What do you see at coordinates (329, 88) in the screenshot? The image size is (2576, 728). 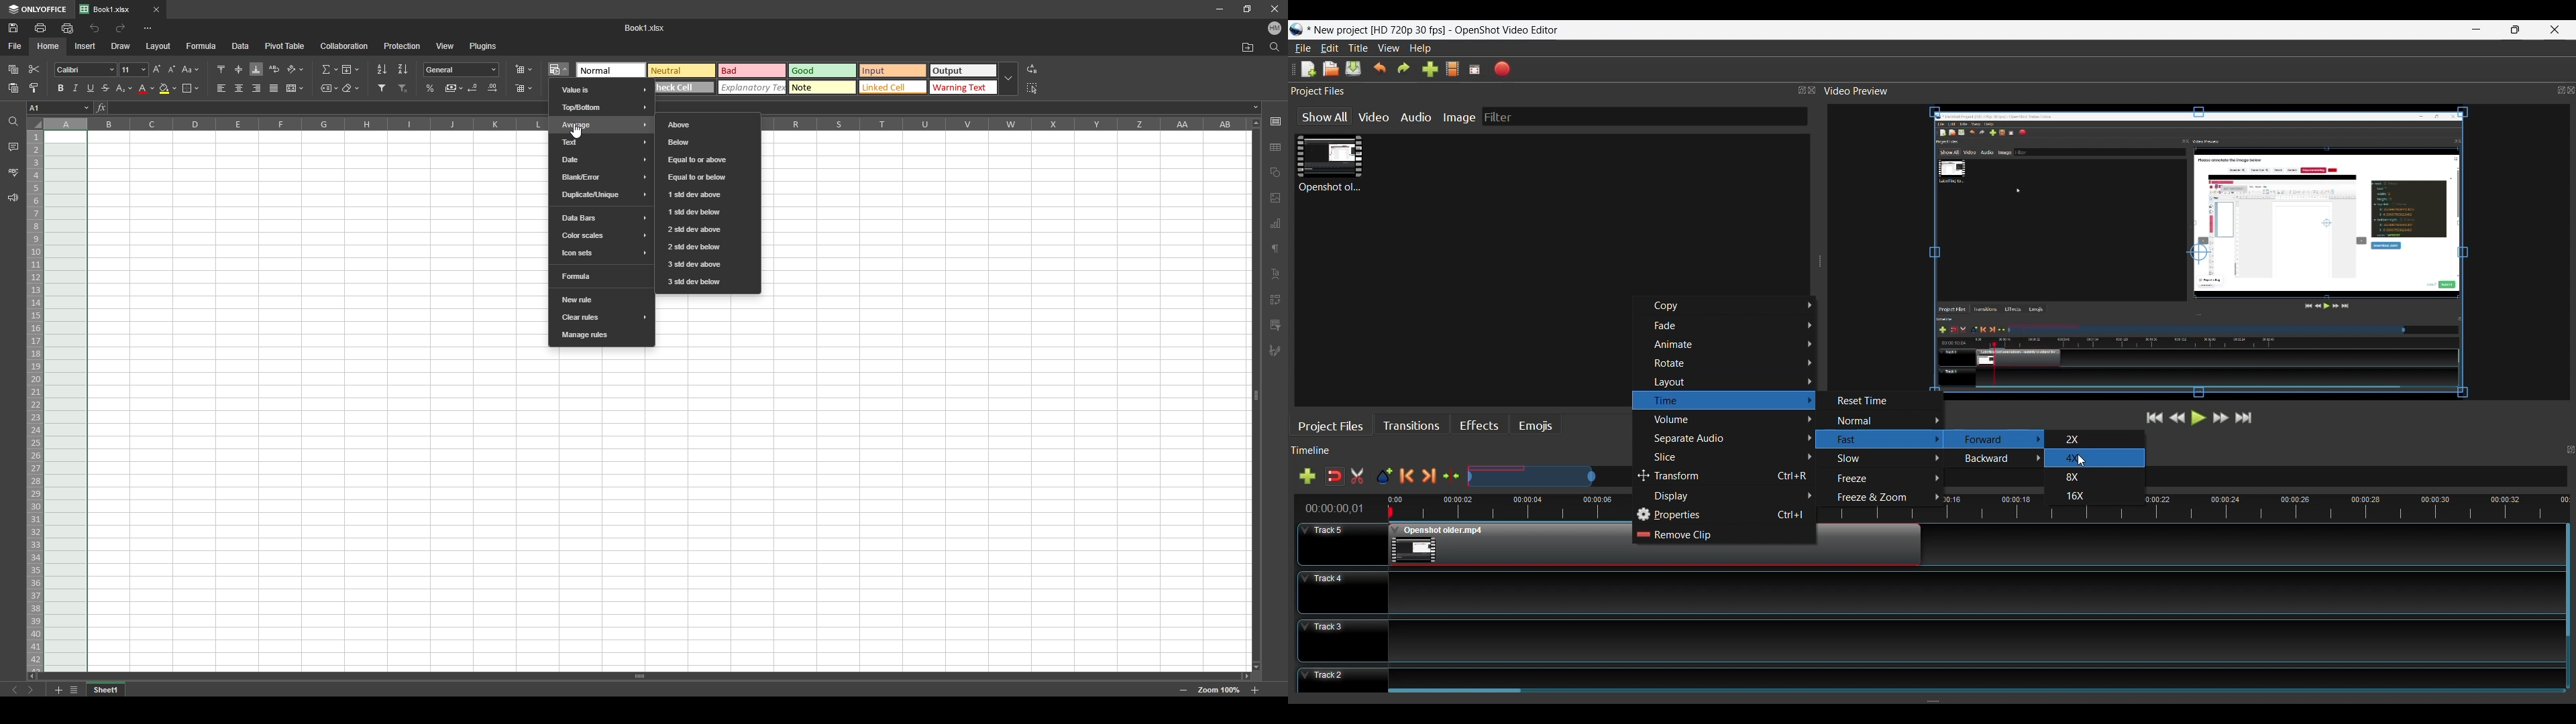 I see `named ranges` at bounding box center [329, 88].